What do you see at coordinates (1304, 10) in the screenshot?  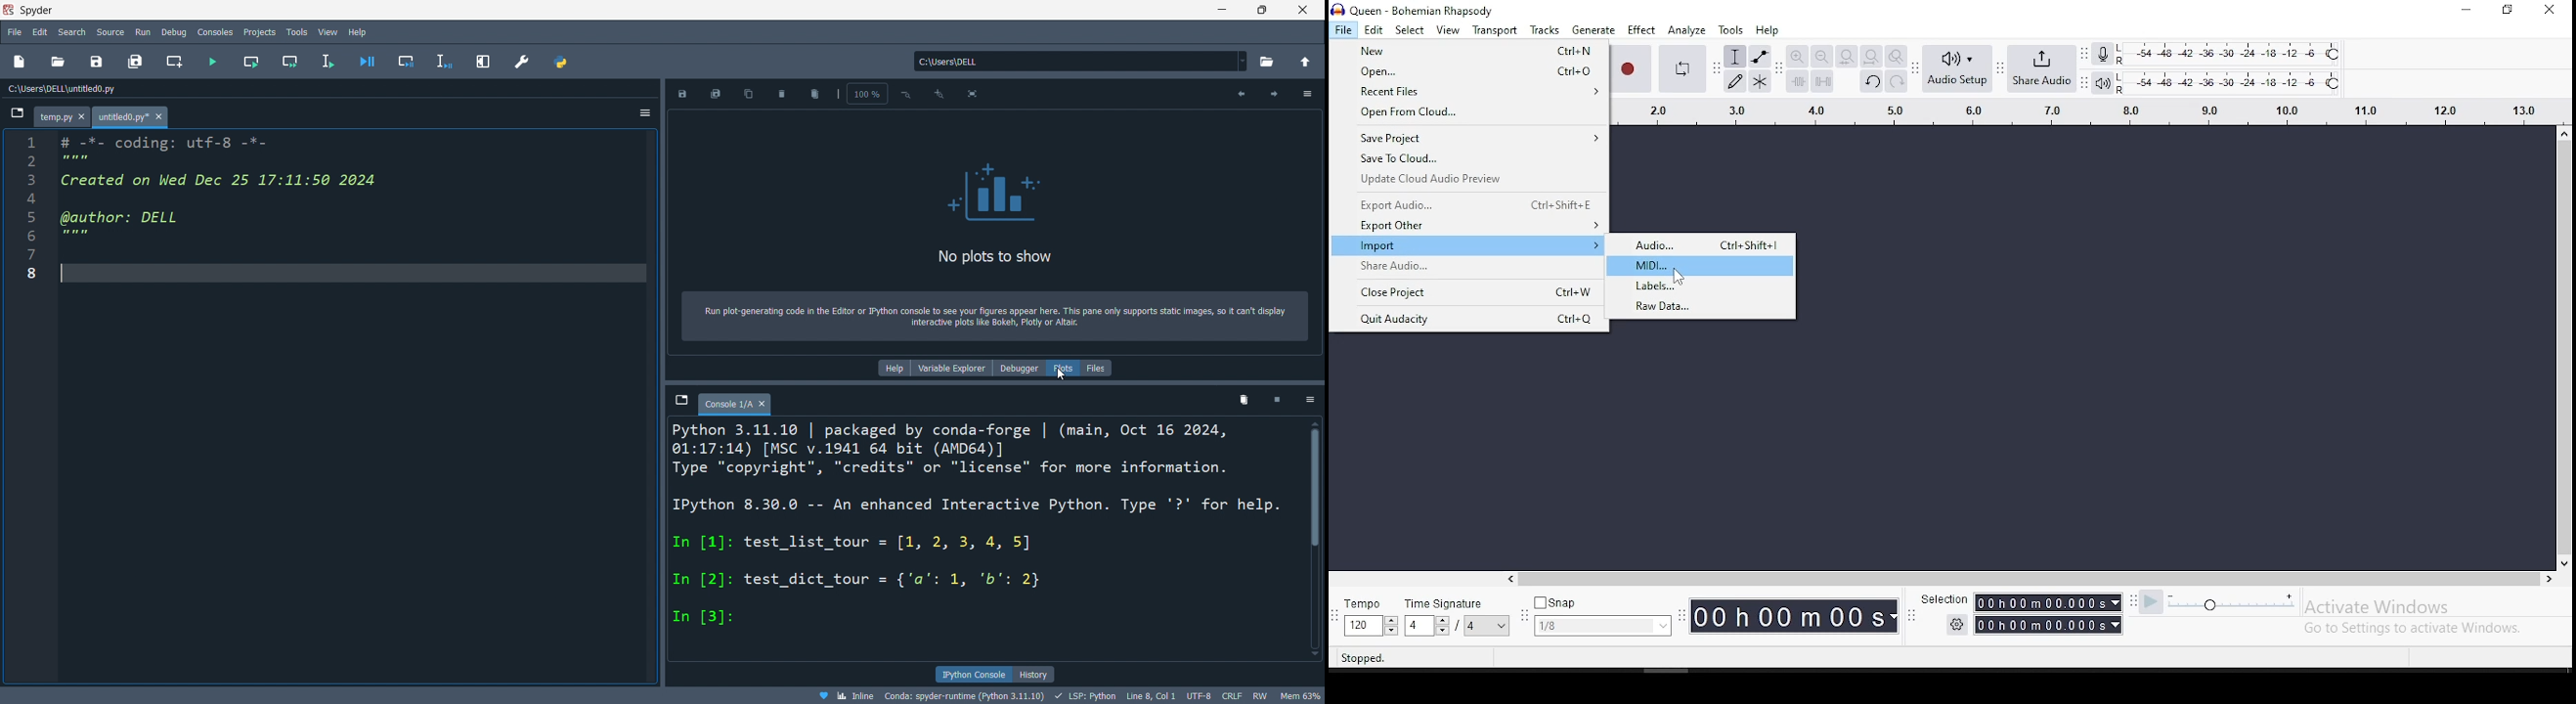 I see `close` at bounding box center [1304, 10].